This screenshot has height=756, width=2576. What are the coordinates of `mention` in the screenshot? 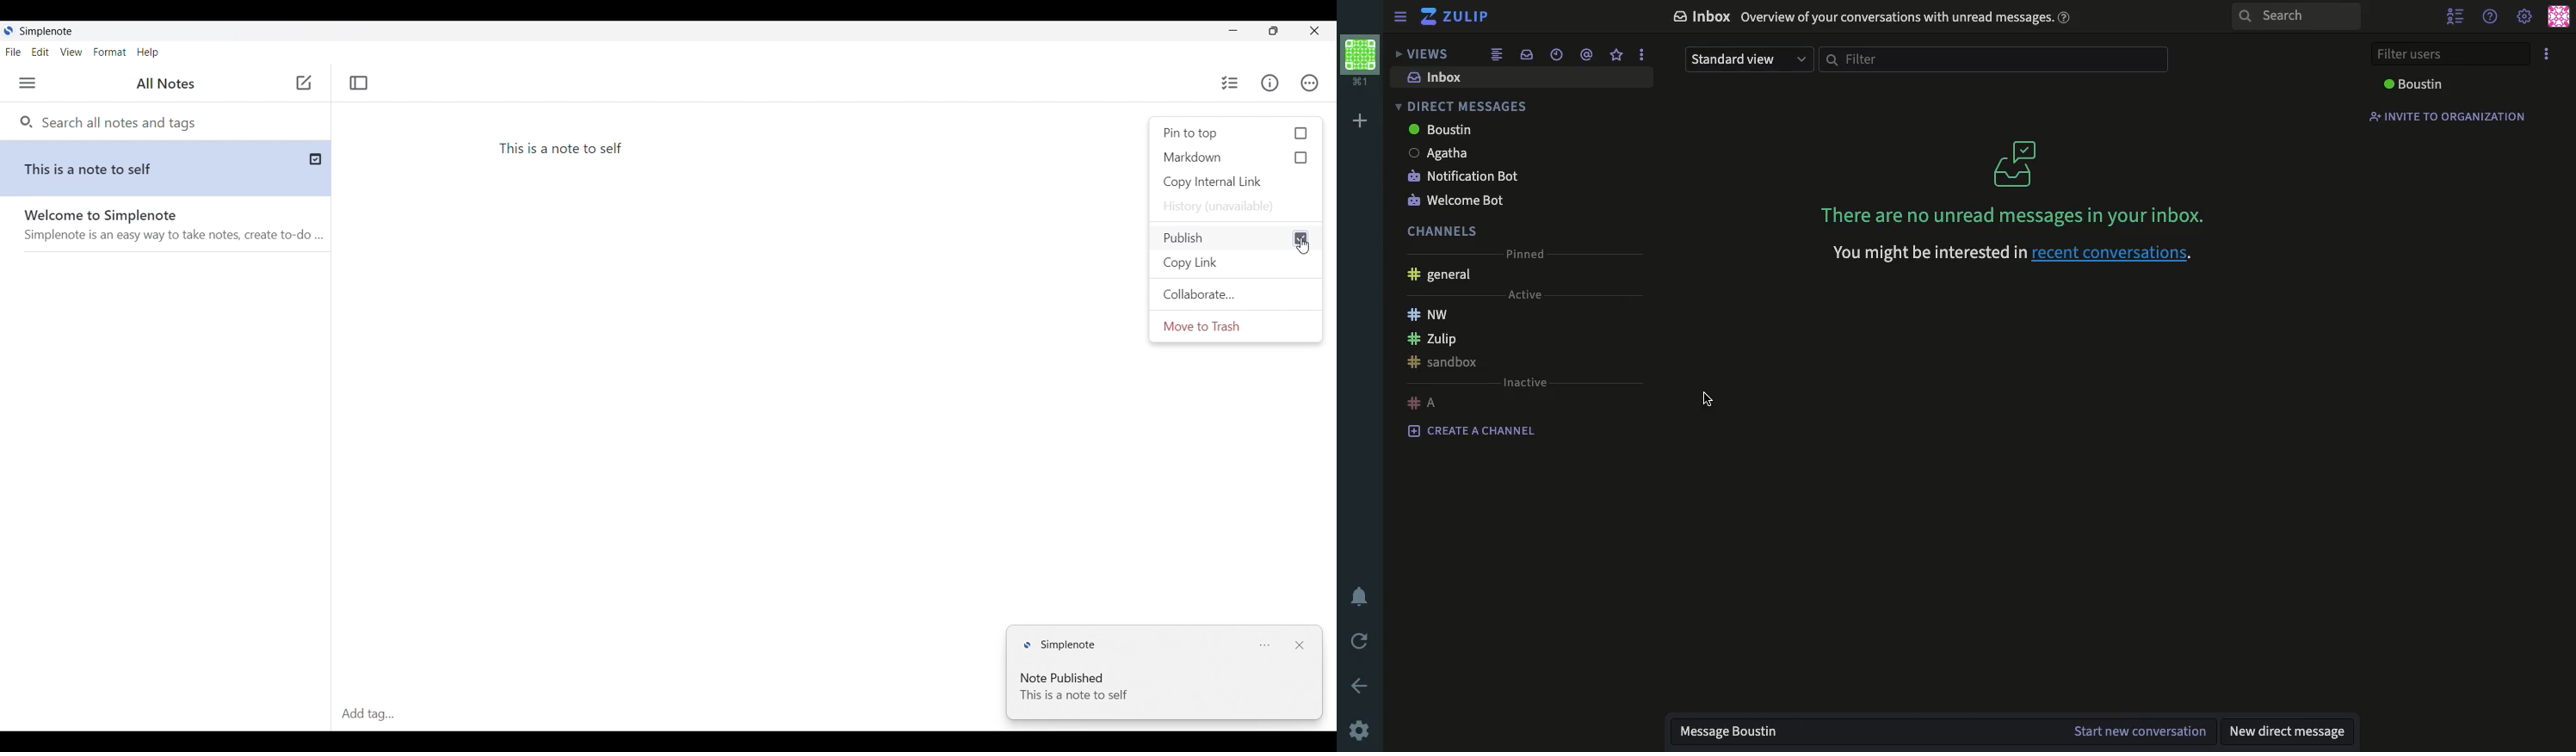 It's located at (1586, 54).